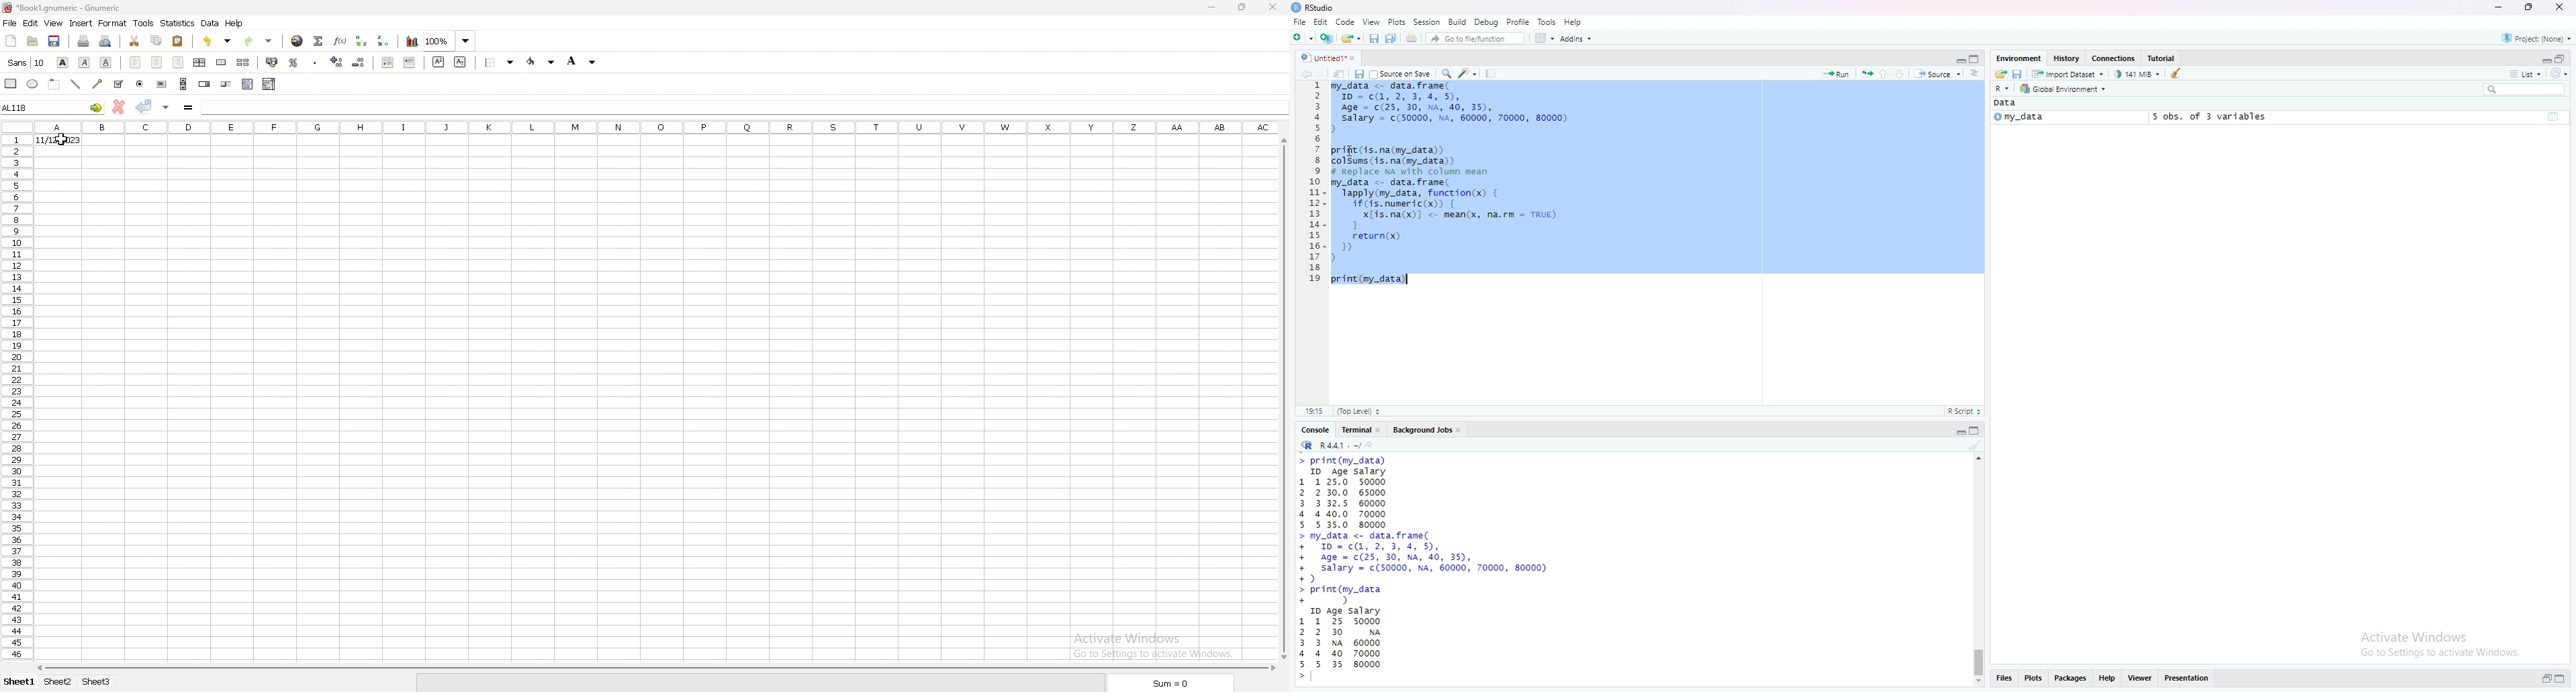 The width and height of the screenshot is (2576, 700). Describe the element at coordinates (1428, 21) in the screenshot. I see `Session` at that location.